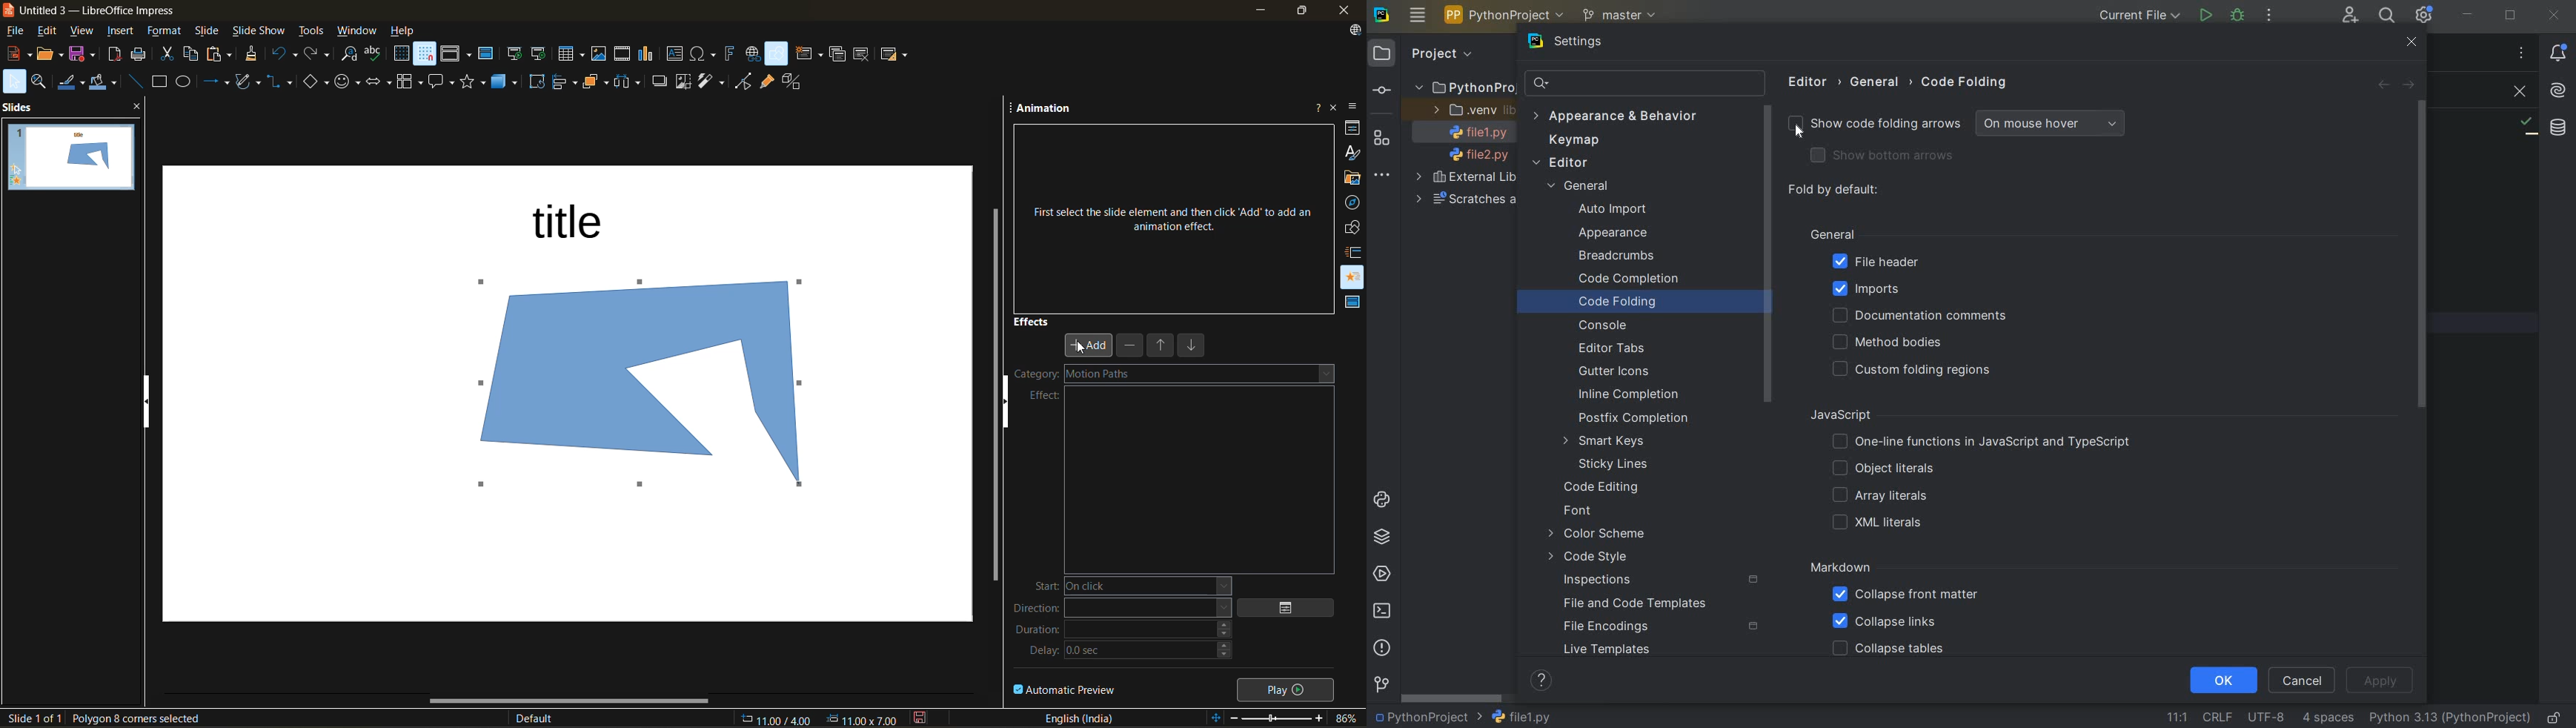 This screenshot has width=2576, height=728. What do you see at coordinates (1607, 442) in the screenshot?
I see `SMART KEYS` at bounding box center [1607, 442].